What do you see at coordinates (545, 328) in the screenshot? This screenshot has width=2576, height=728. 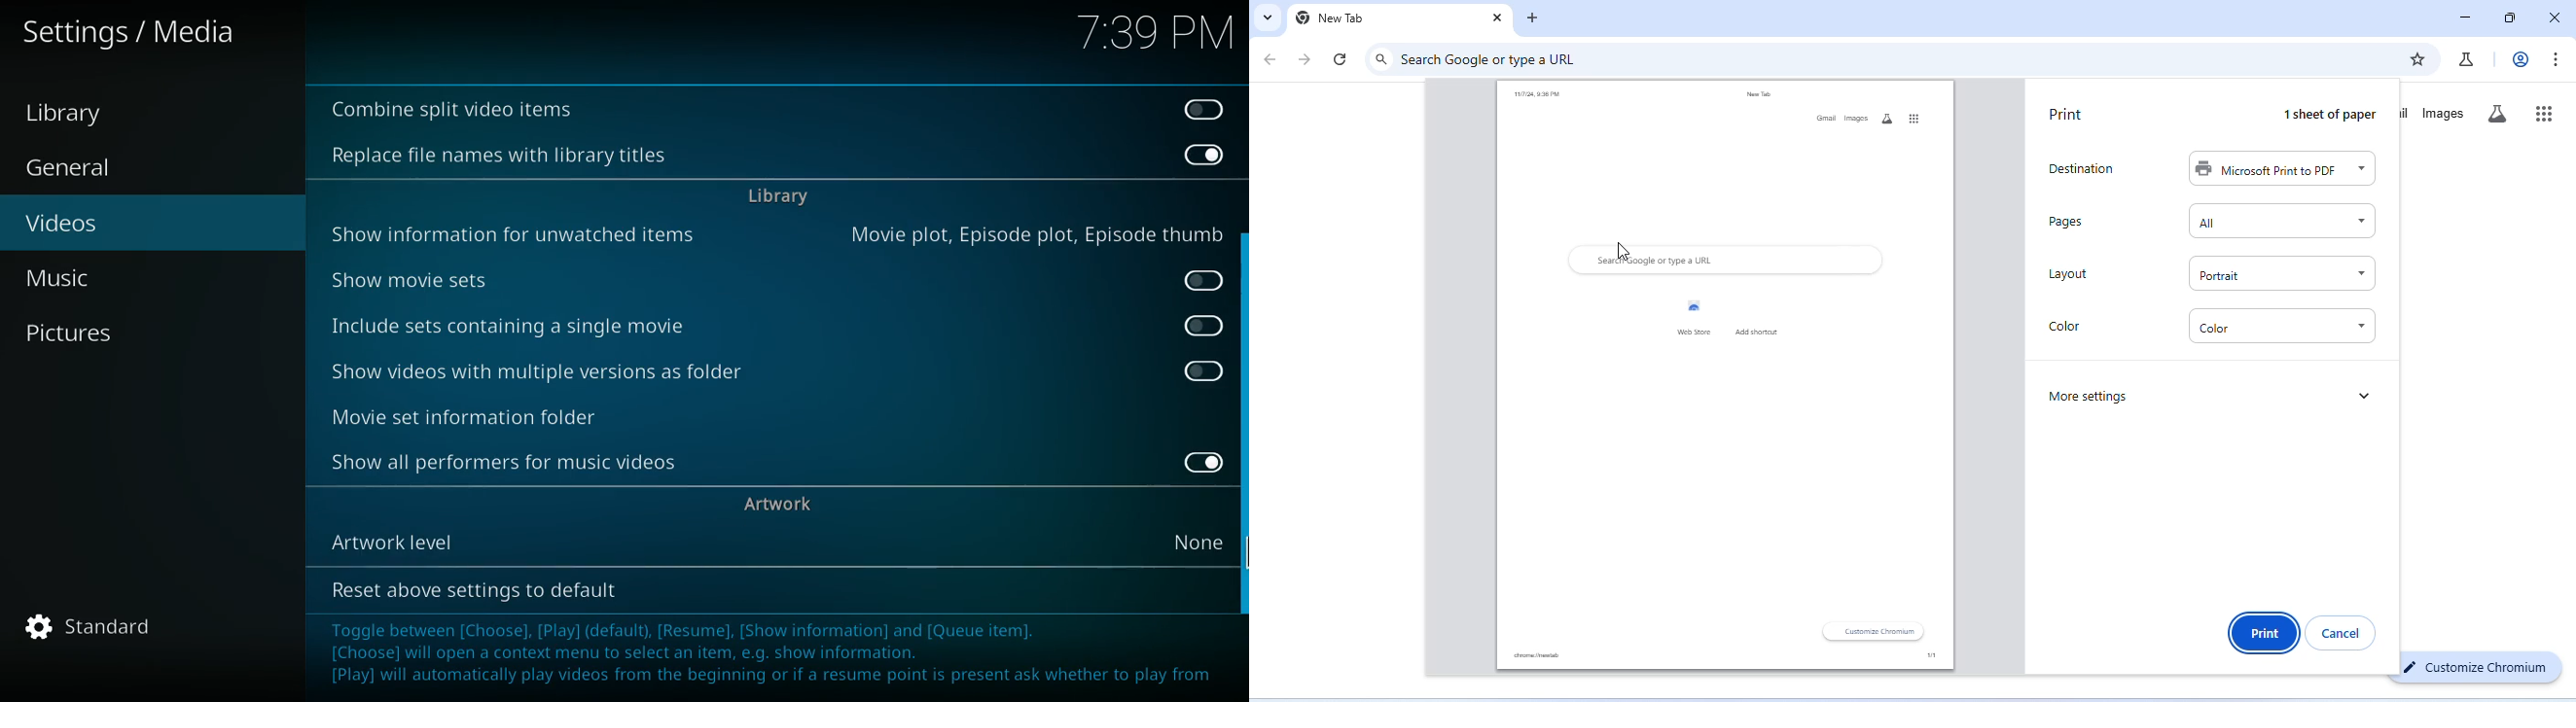 I see `include sets` at bounding box center [545, 328].